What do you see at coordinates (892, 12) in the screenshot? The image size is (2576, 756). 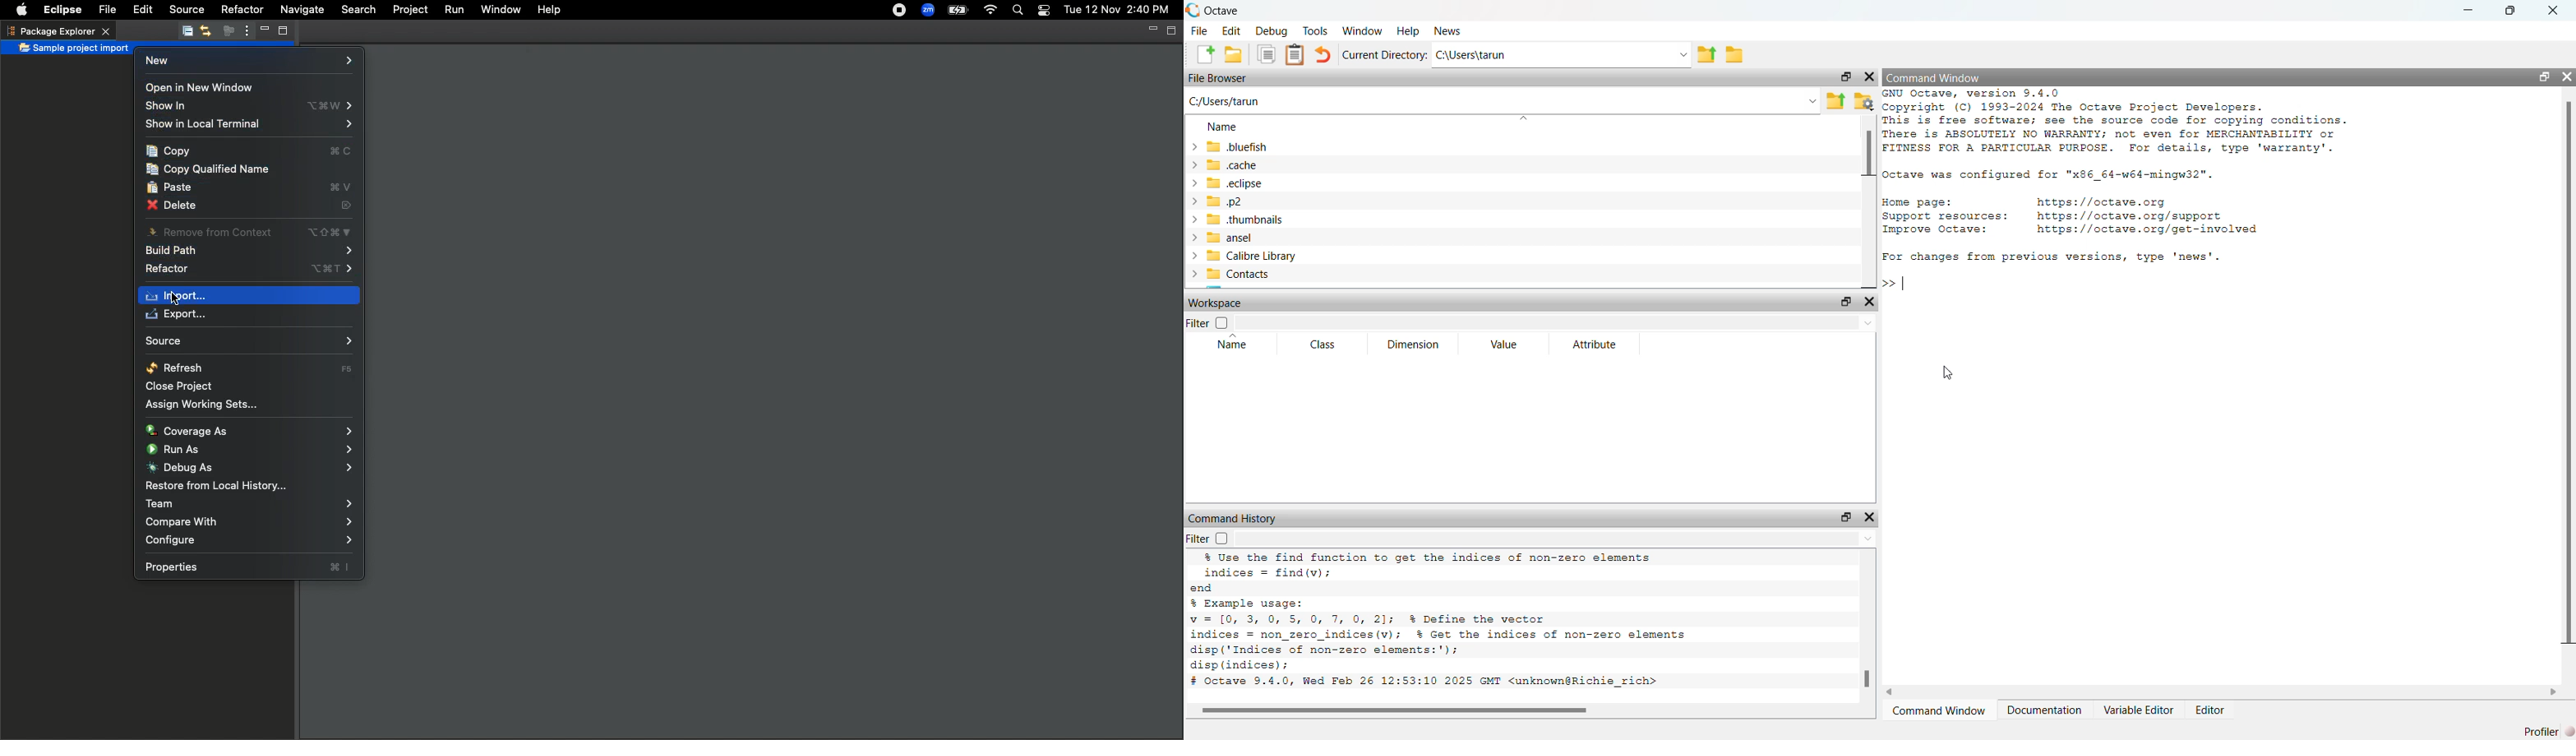 I see `Recording` at bounding box center [892, 12].